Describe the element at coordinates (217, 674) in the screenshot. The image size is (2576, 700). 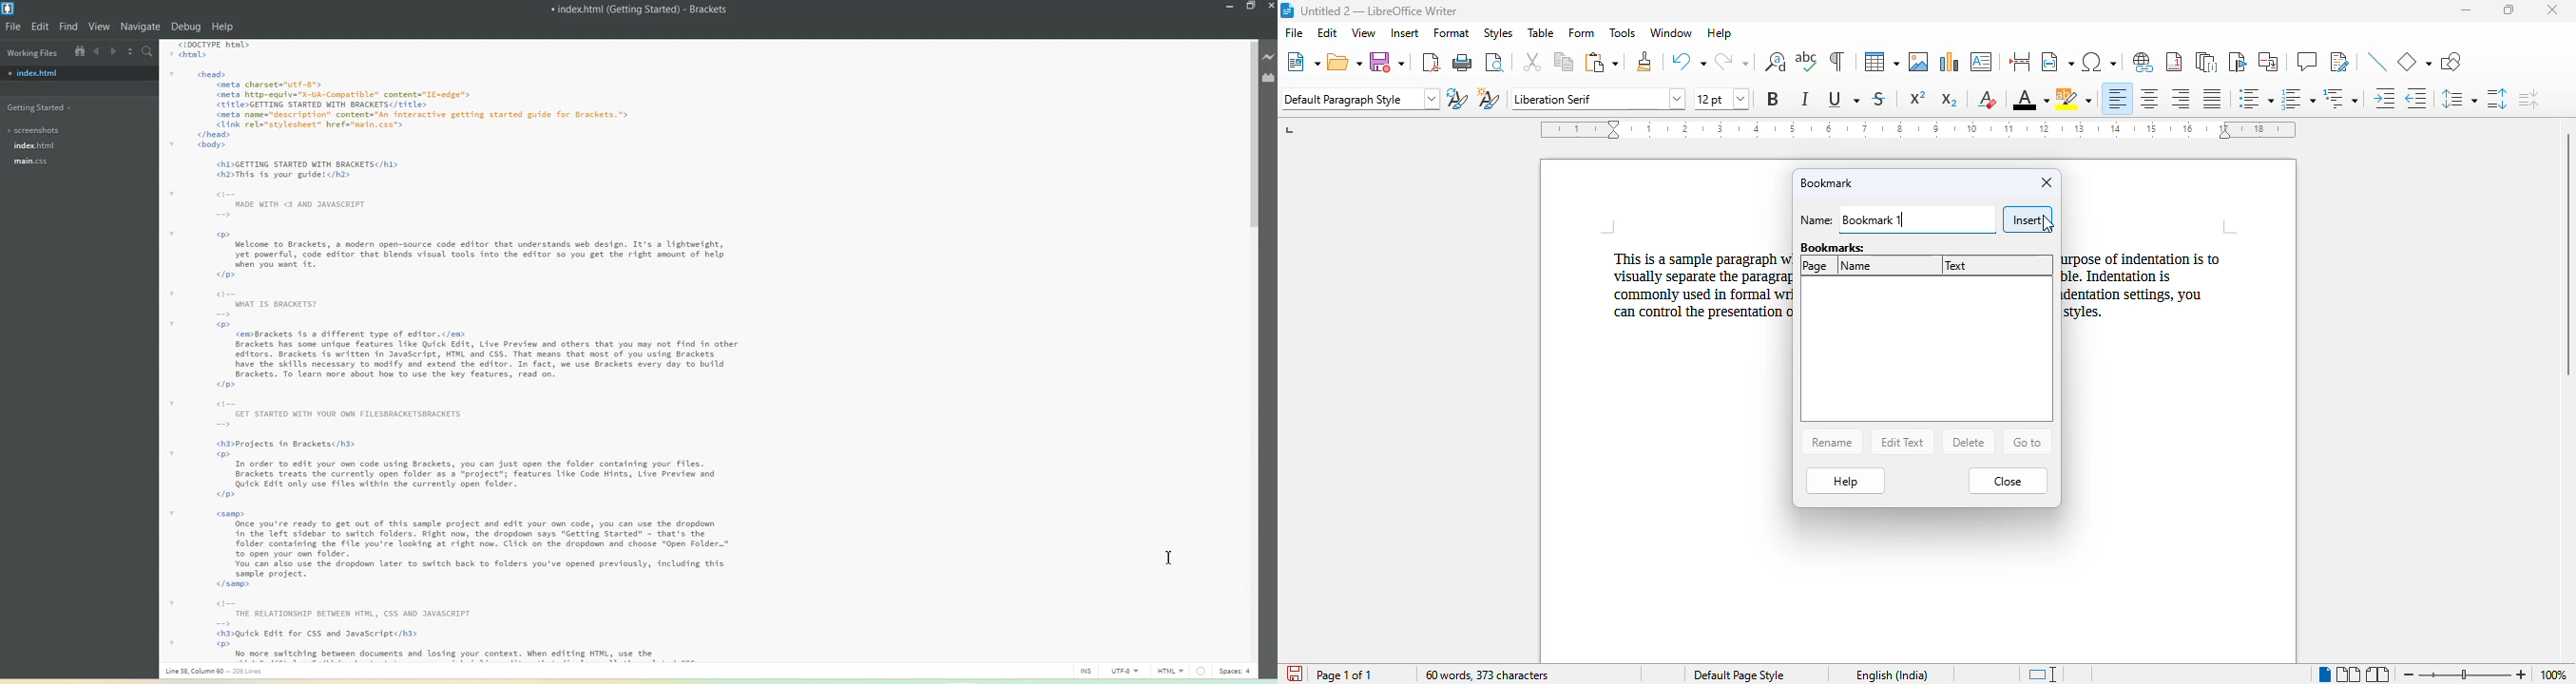
I see `Line, column` at that location.